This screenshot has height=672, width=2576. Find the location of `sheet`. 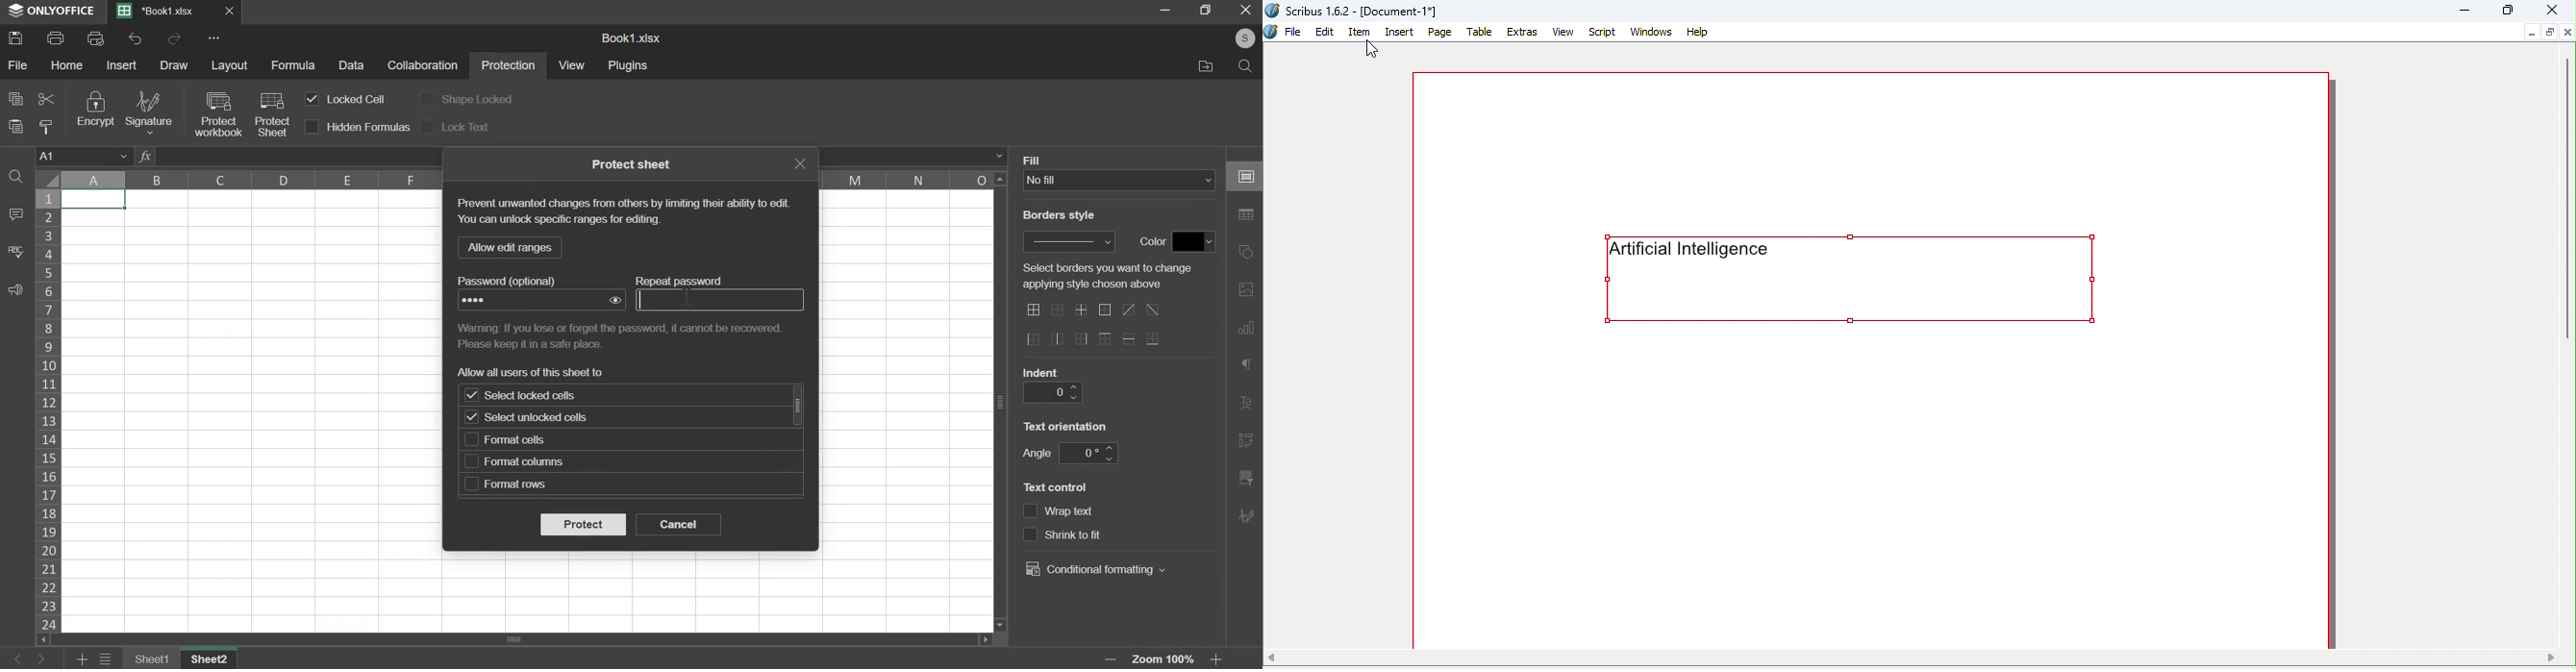

sheet is located at coordinates (213, 658).